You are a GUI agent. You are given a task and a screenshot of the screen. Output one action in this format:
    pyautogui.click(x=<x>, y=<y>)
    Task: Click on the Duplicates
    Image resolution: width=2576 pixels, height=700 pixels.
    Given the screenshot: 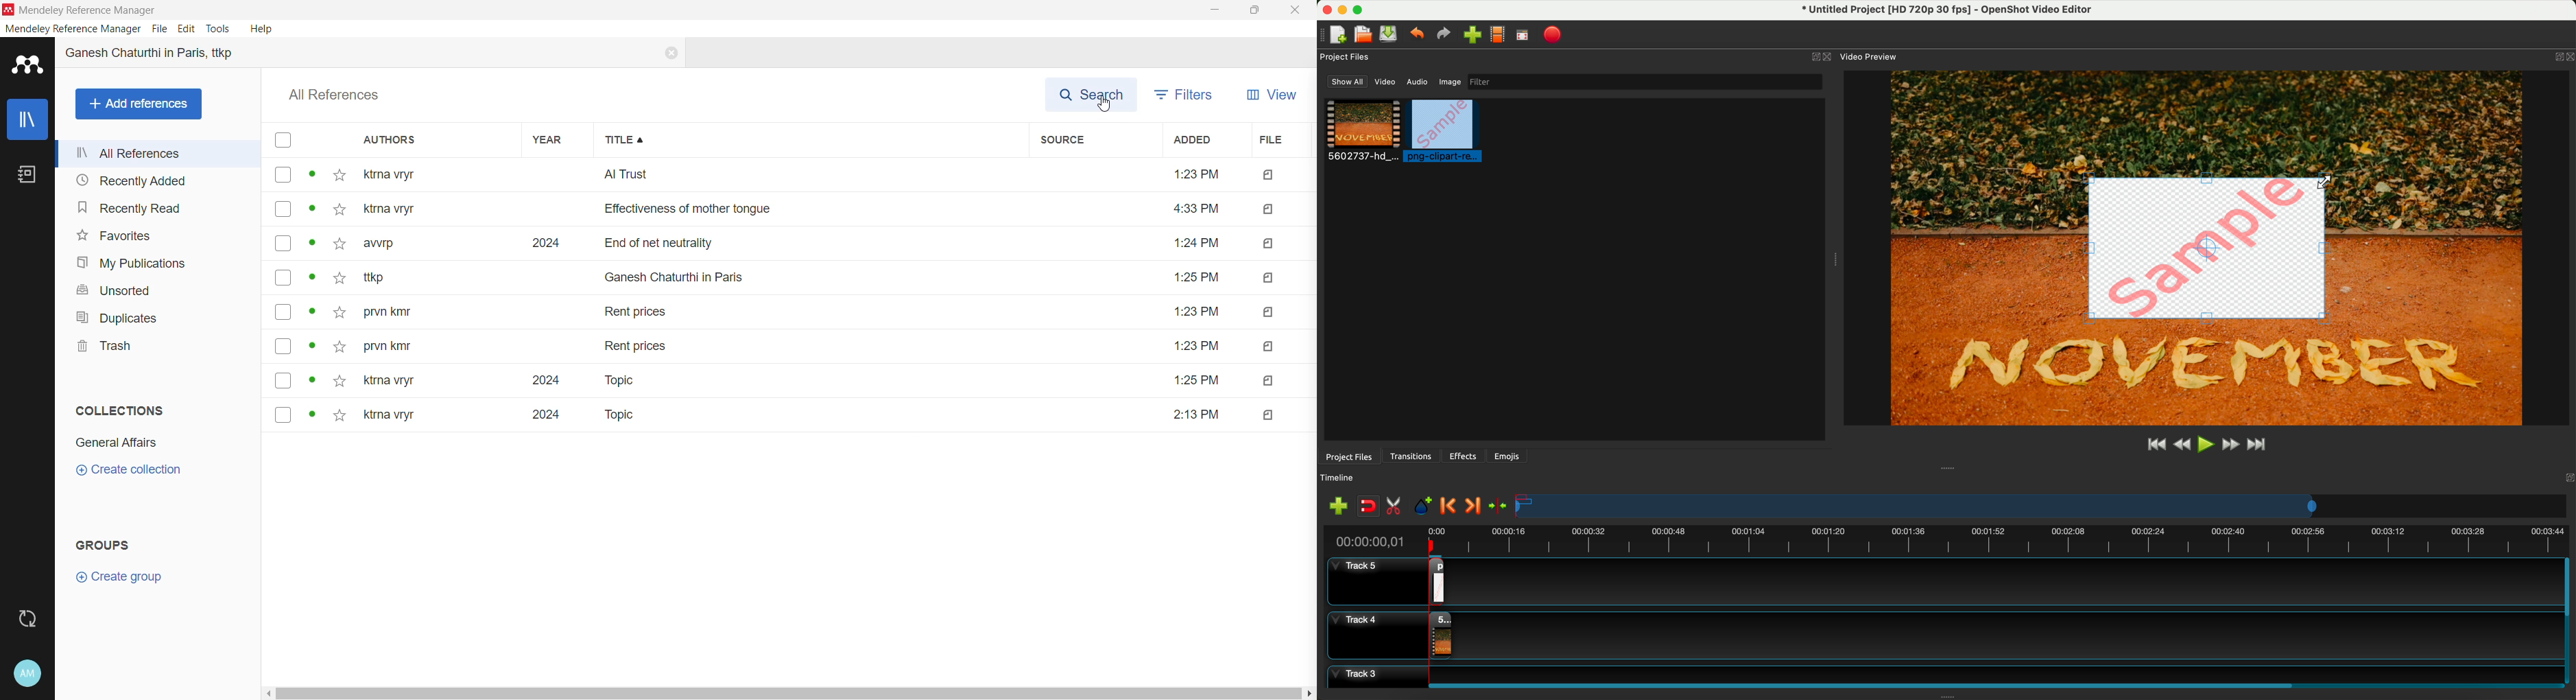 What is the action you would take?
    pyautogui.click(x=115, y=318)
    